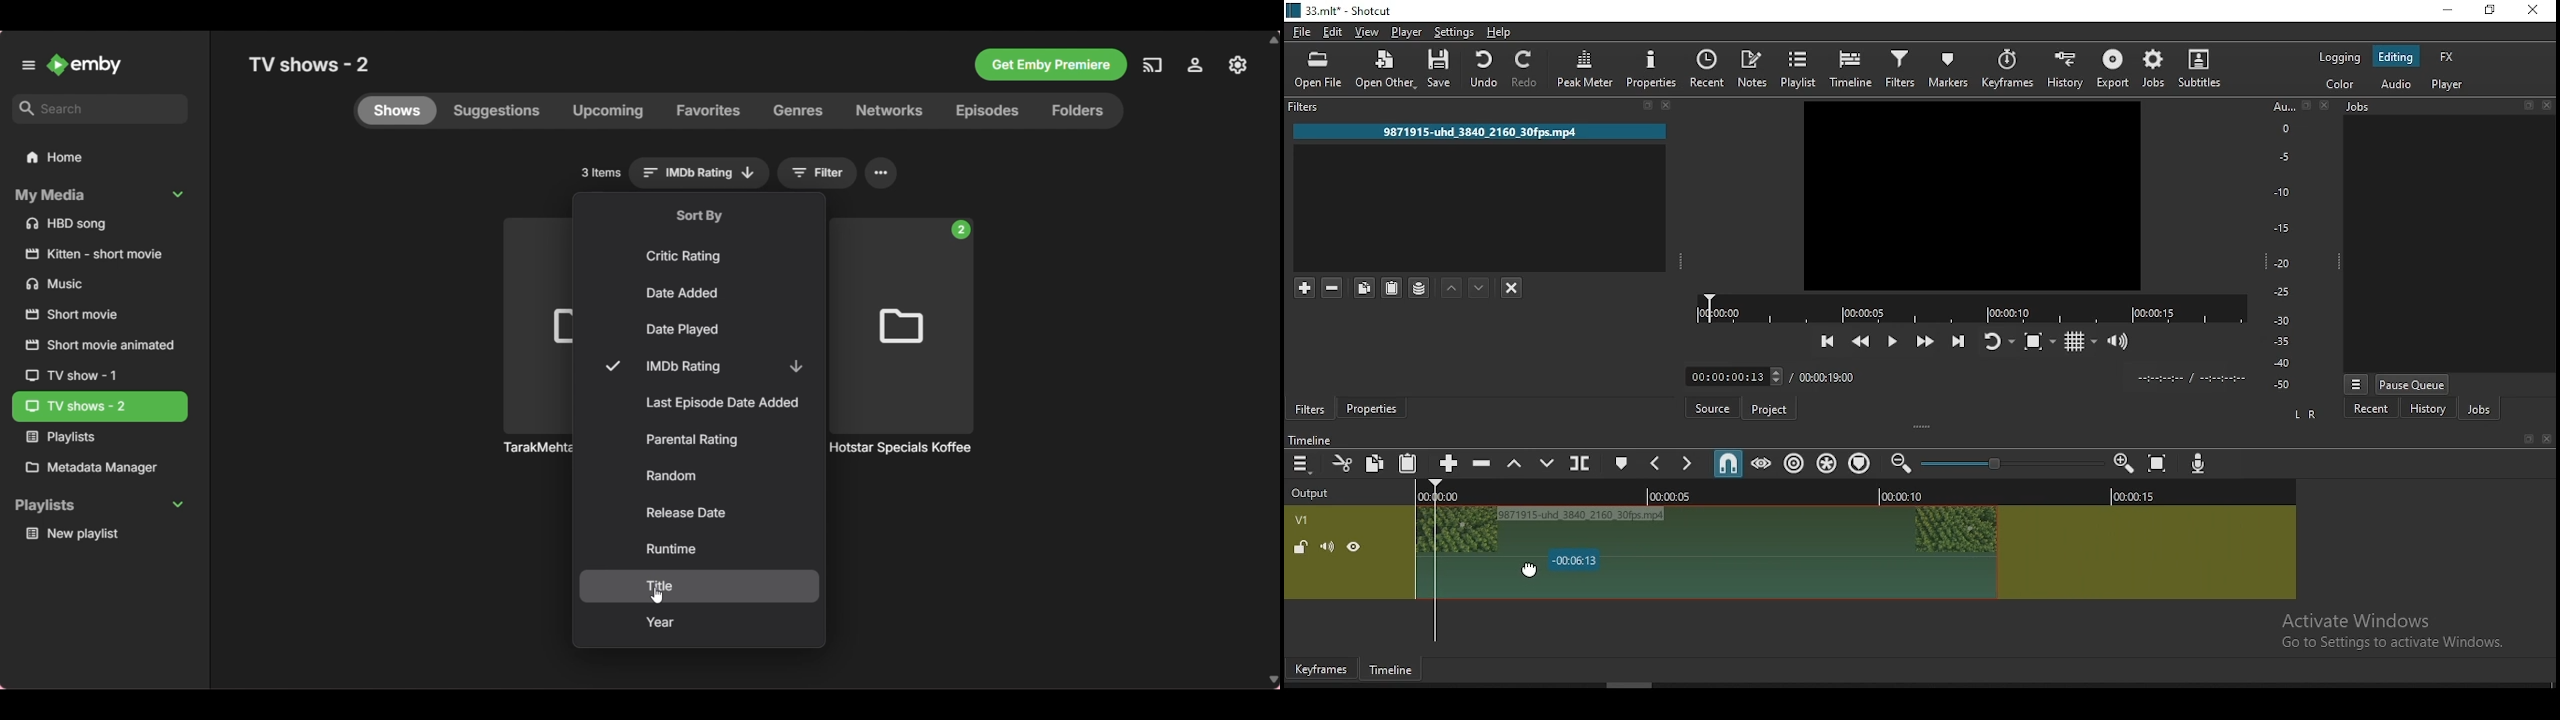 Image resolution: width=2576 pixels, height=728 pixels. What do you see at coordinates (1454, 32) in the screenshot?
I see `settings` at bounding box center [1454, 32].